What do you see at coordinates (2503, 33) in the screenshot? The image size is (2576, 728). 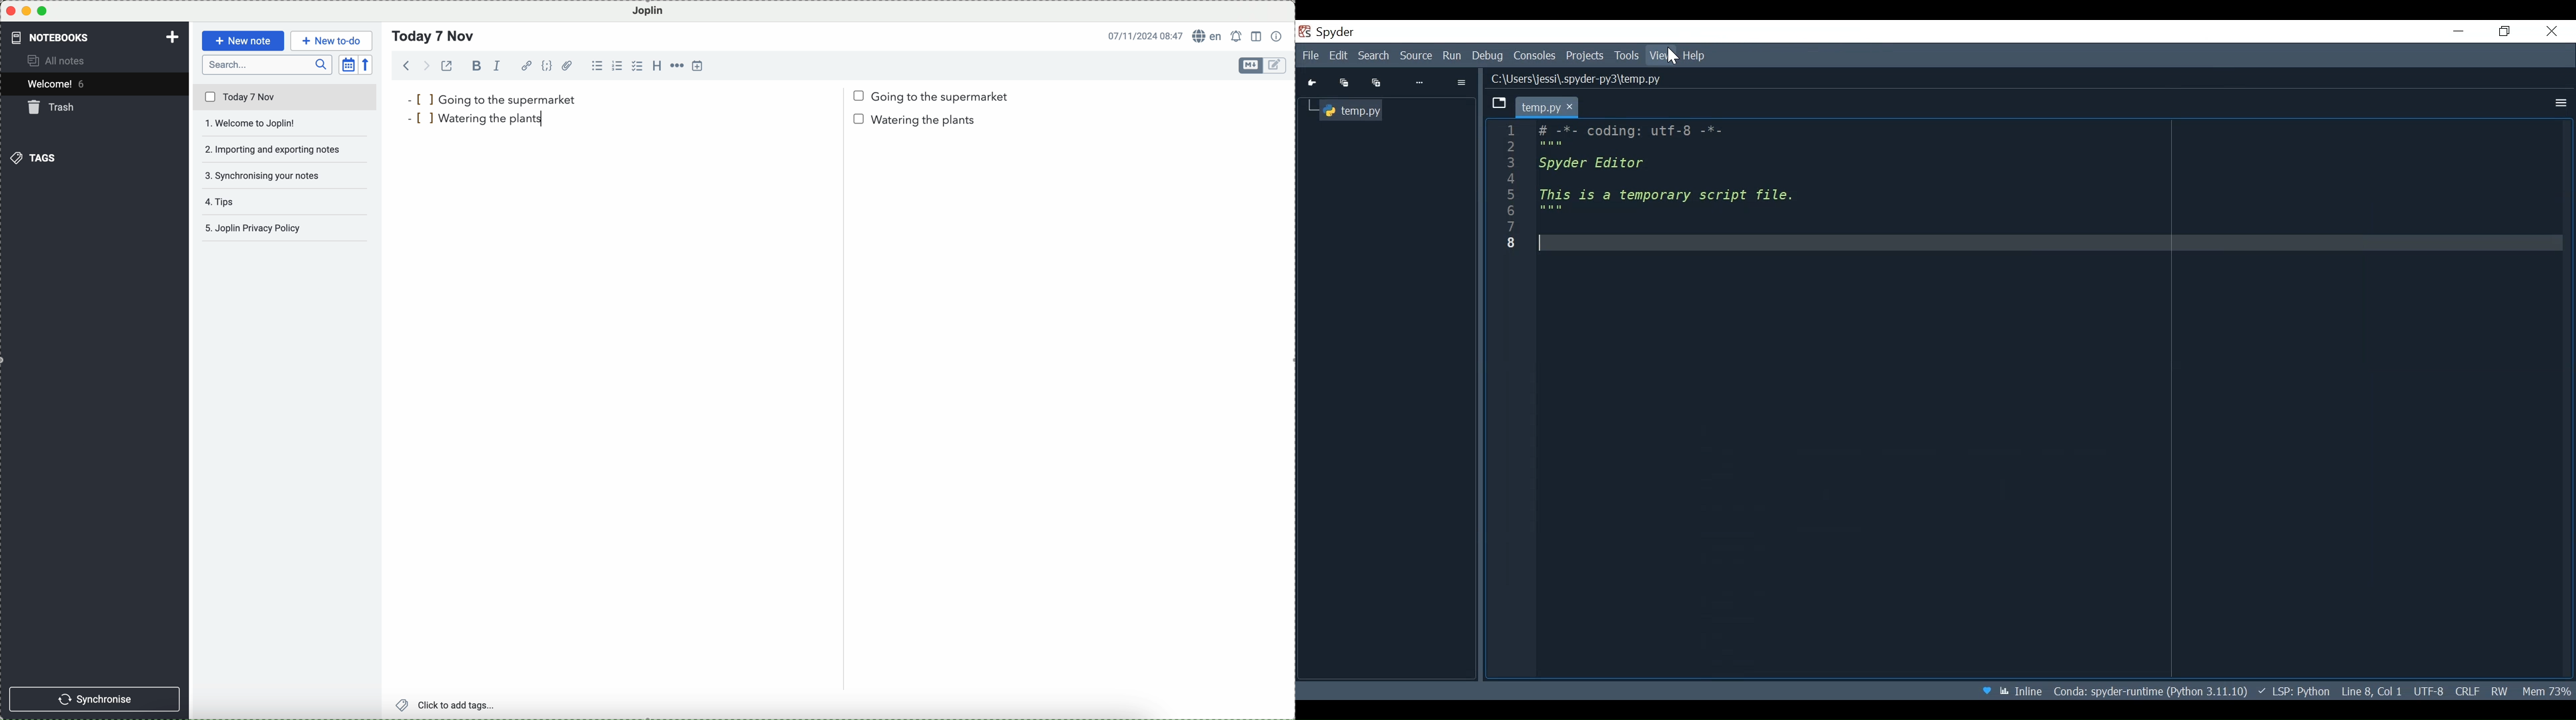 I see `Restore` at bounding box center [2503, 33].